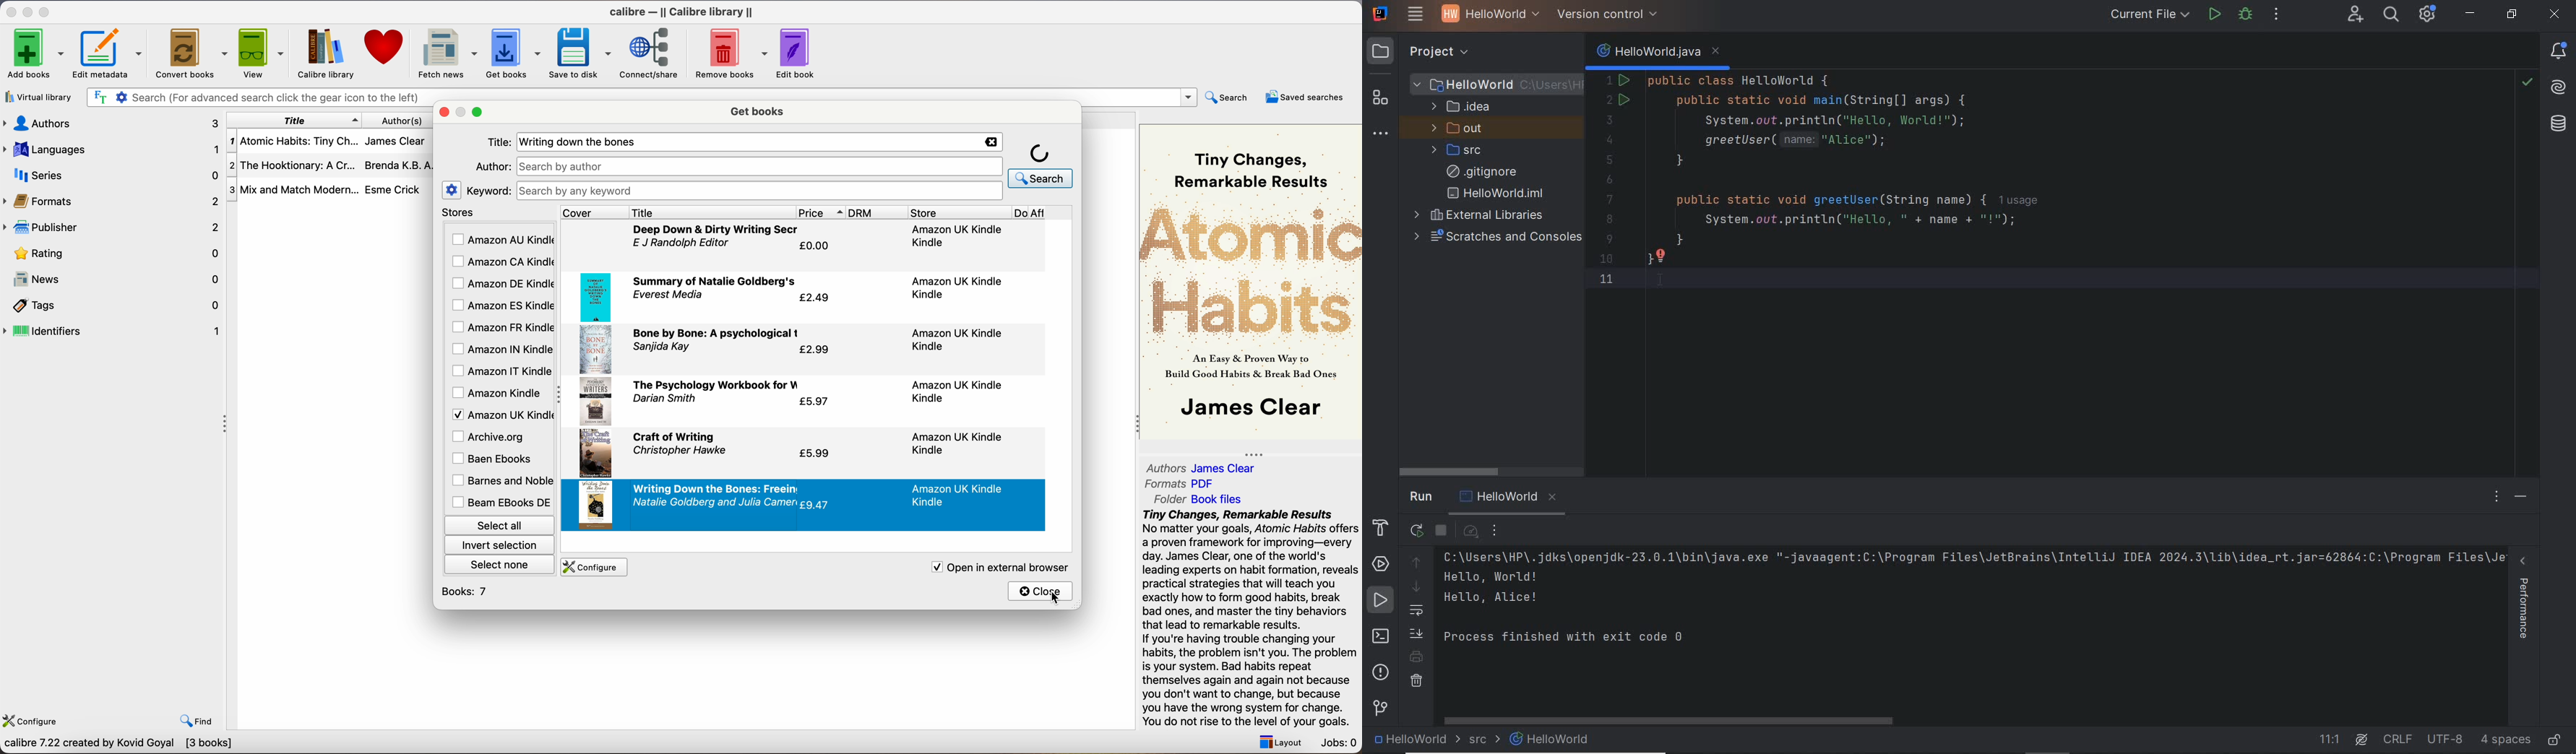  Describe the element at coordinates (584, 142) in the screenshot. I see `Writing down the bones` at that location.